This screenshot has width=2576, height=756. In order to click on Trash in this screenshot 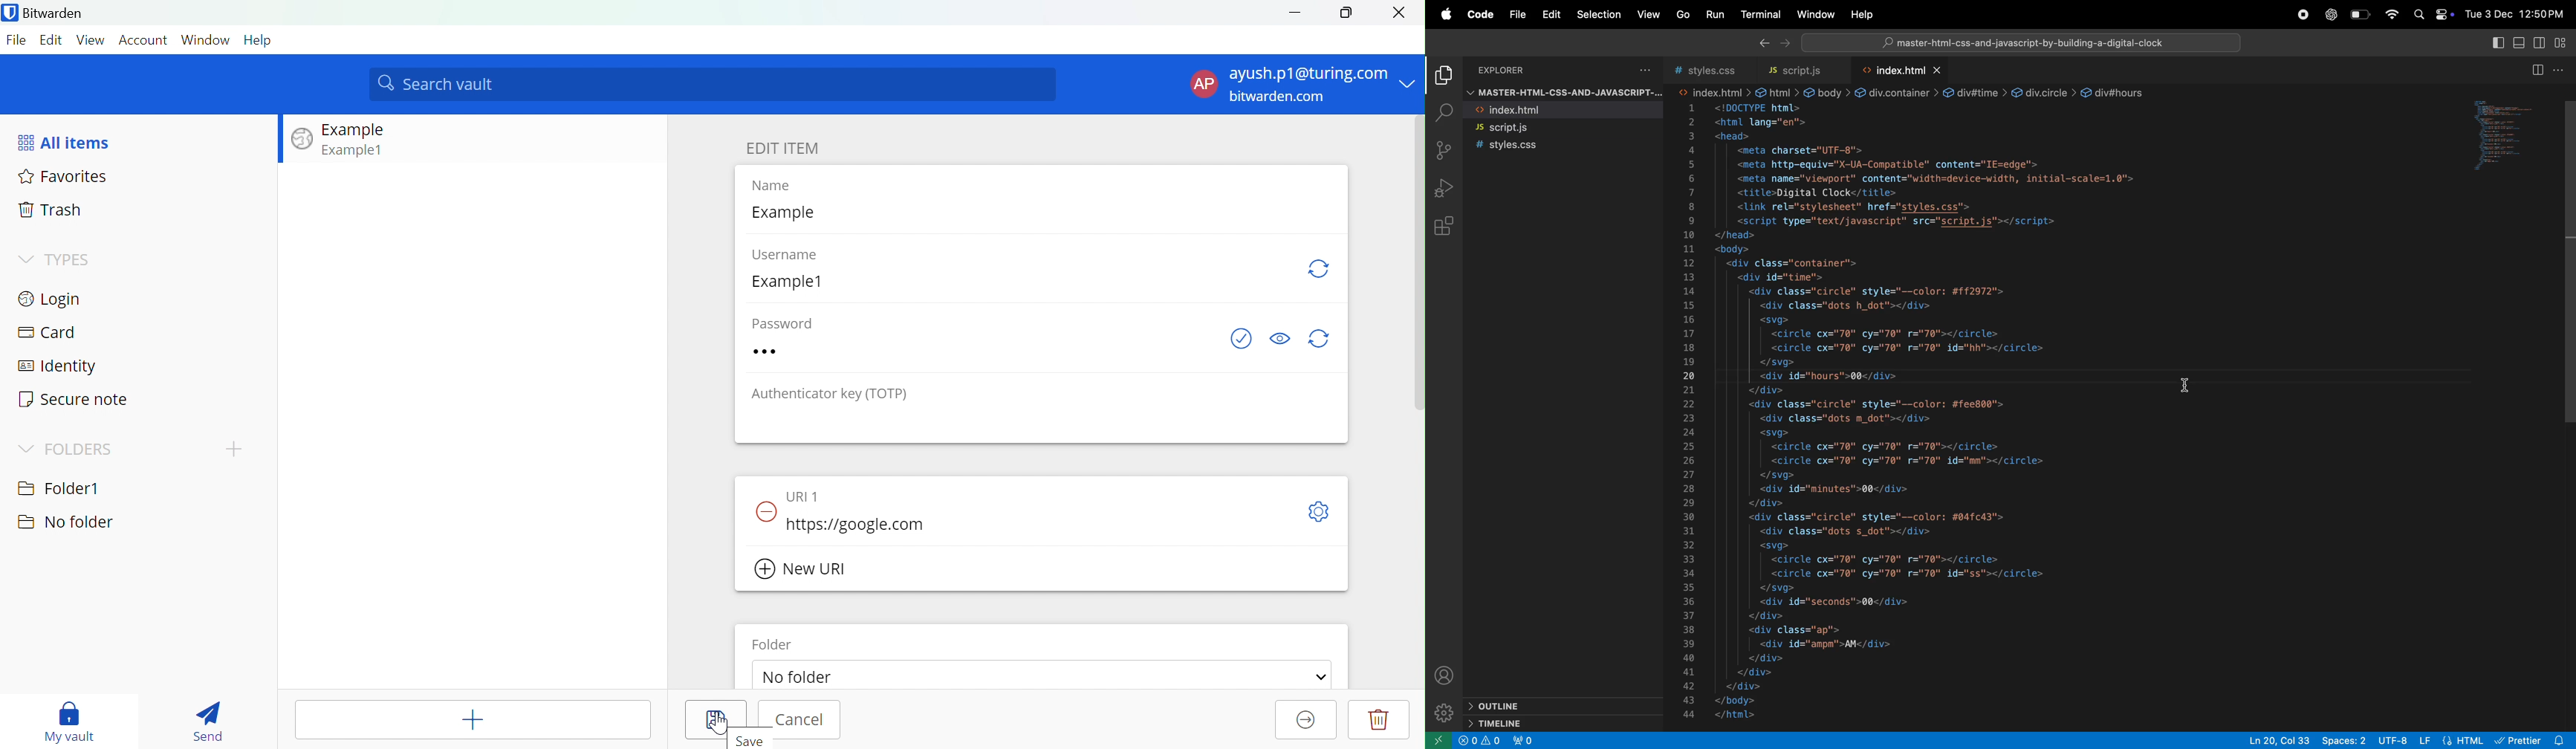, I will do `click(52, 211)`.